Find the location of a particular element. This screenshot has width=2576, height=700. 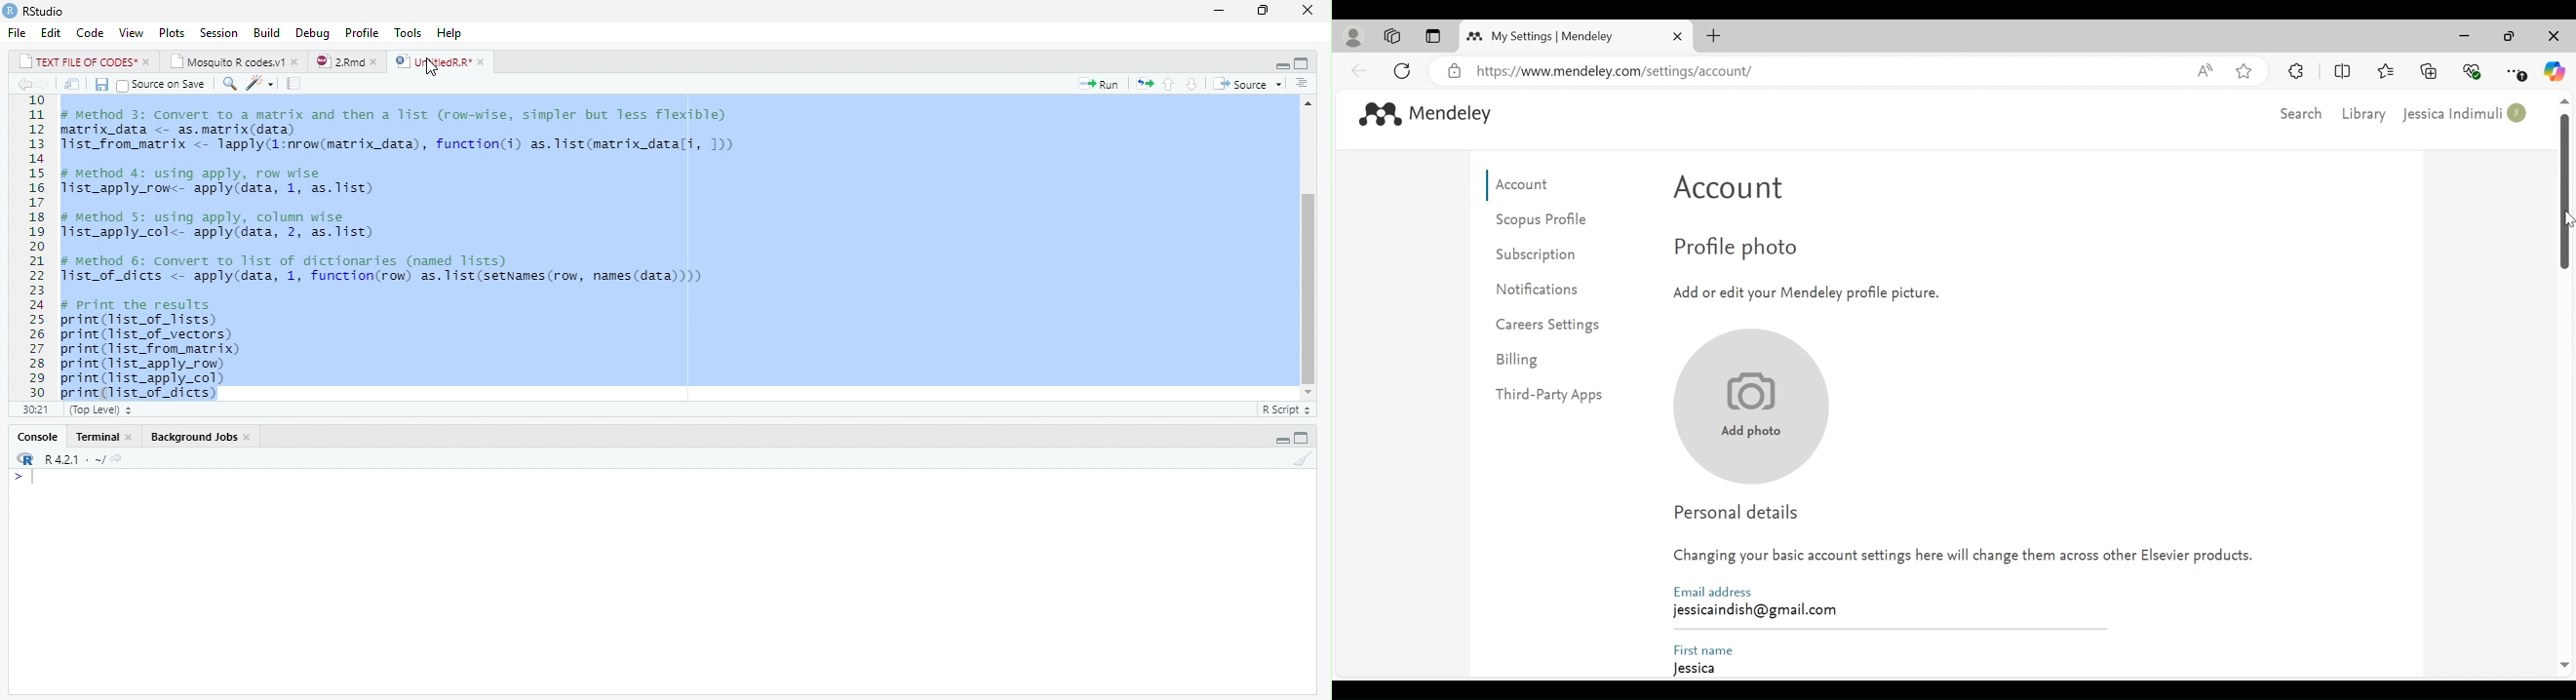

Background Jobs is located at coordinates (201, 437).